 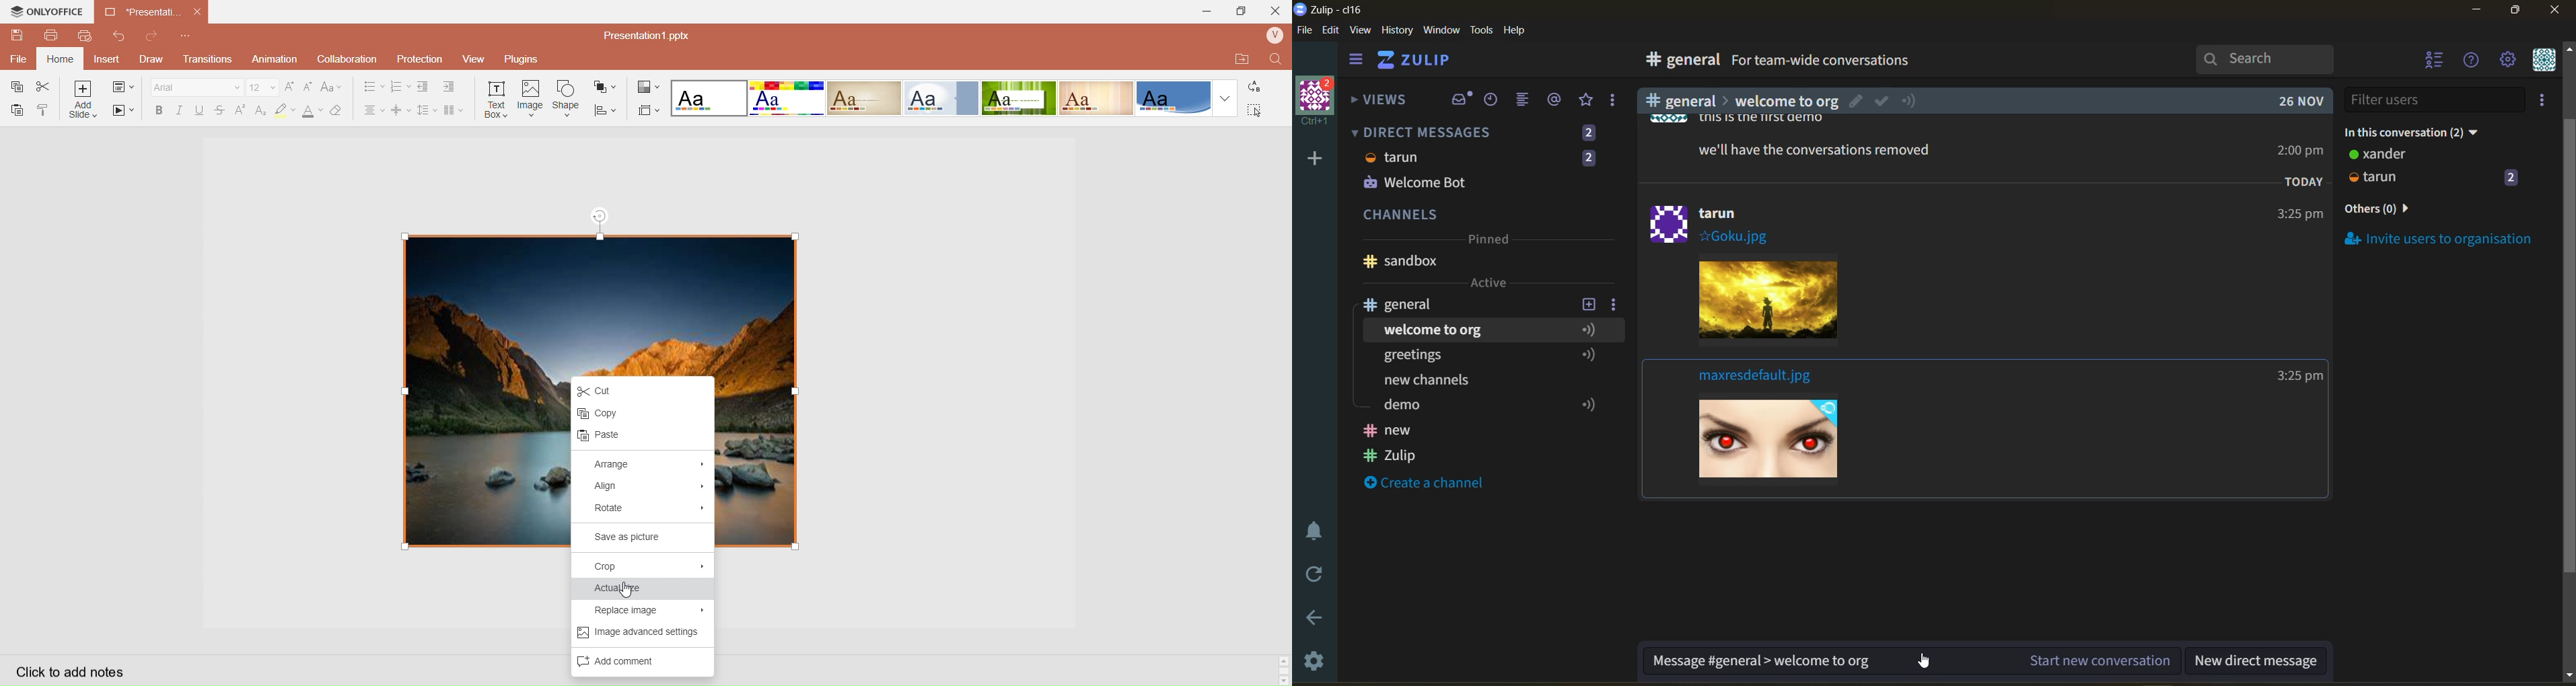 I want to click on tools, so click(x=1484, y=29).